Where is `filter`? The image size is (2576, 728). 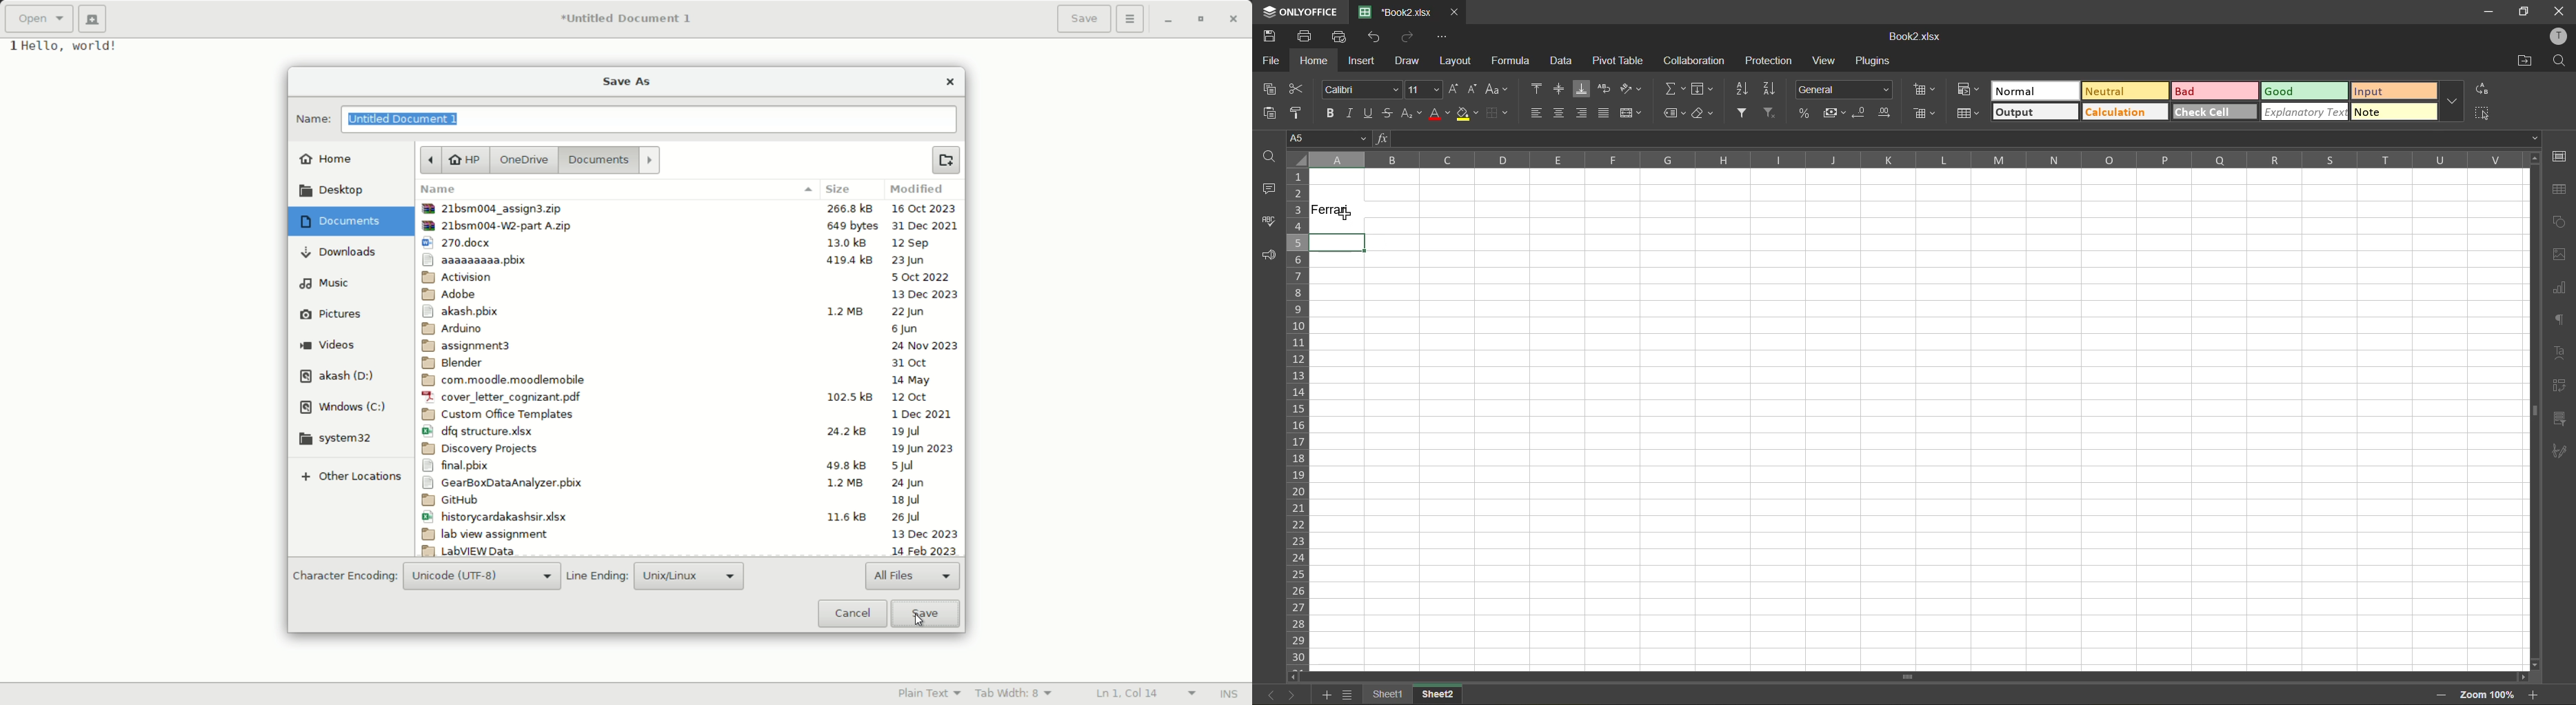
filter is located at coordinates (1745, 112).